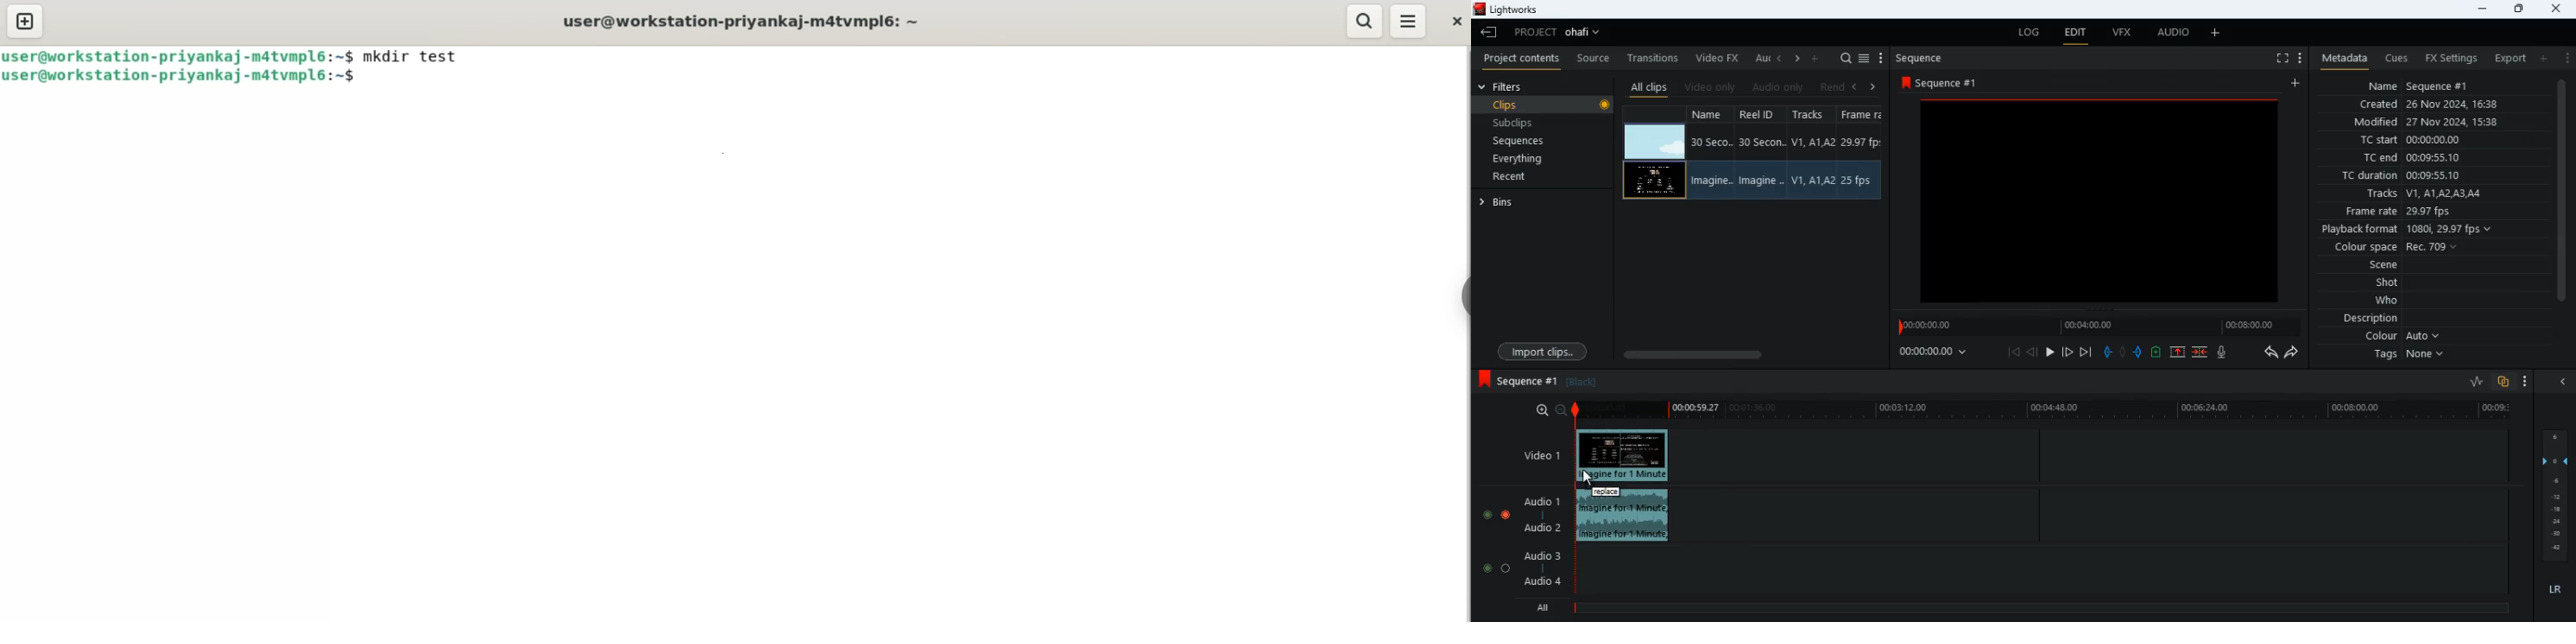 The image size is (2576, 644). I want to click on project contents, so click(1521, 57).